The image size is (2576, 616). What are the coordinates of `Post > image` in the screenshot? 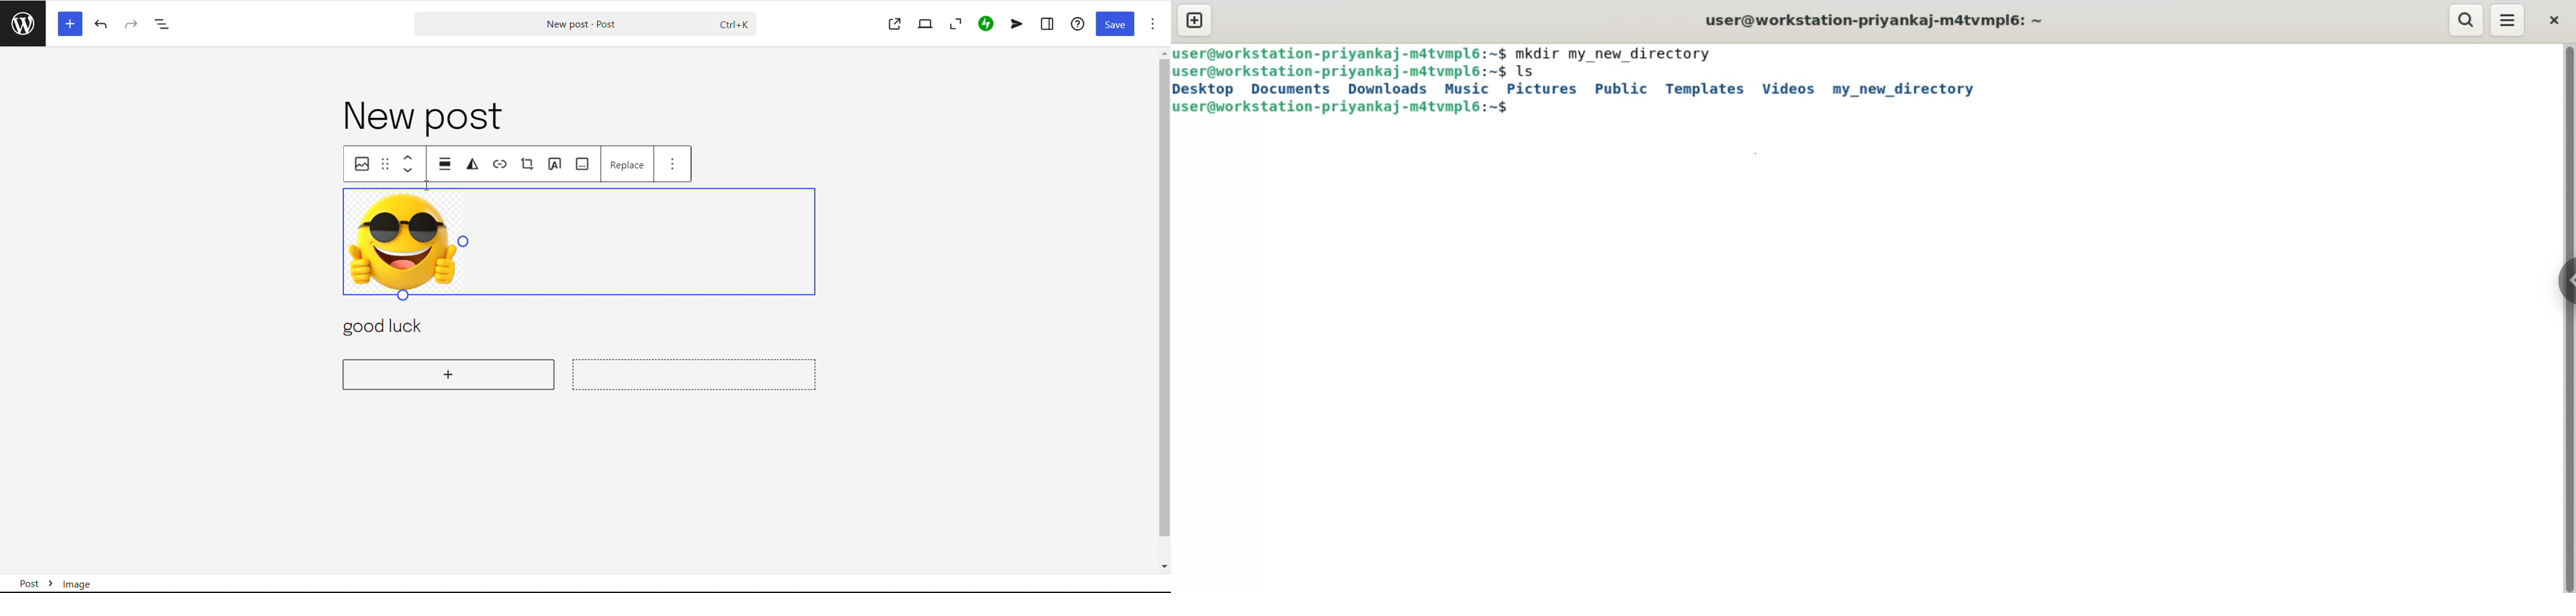 It's located at (86, 580).